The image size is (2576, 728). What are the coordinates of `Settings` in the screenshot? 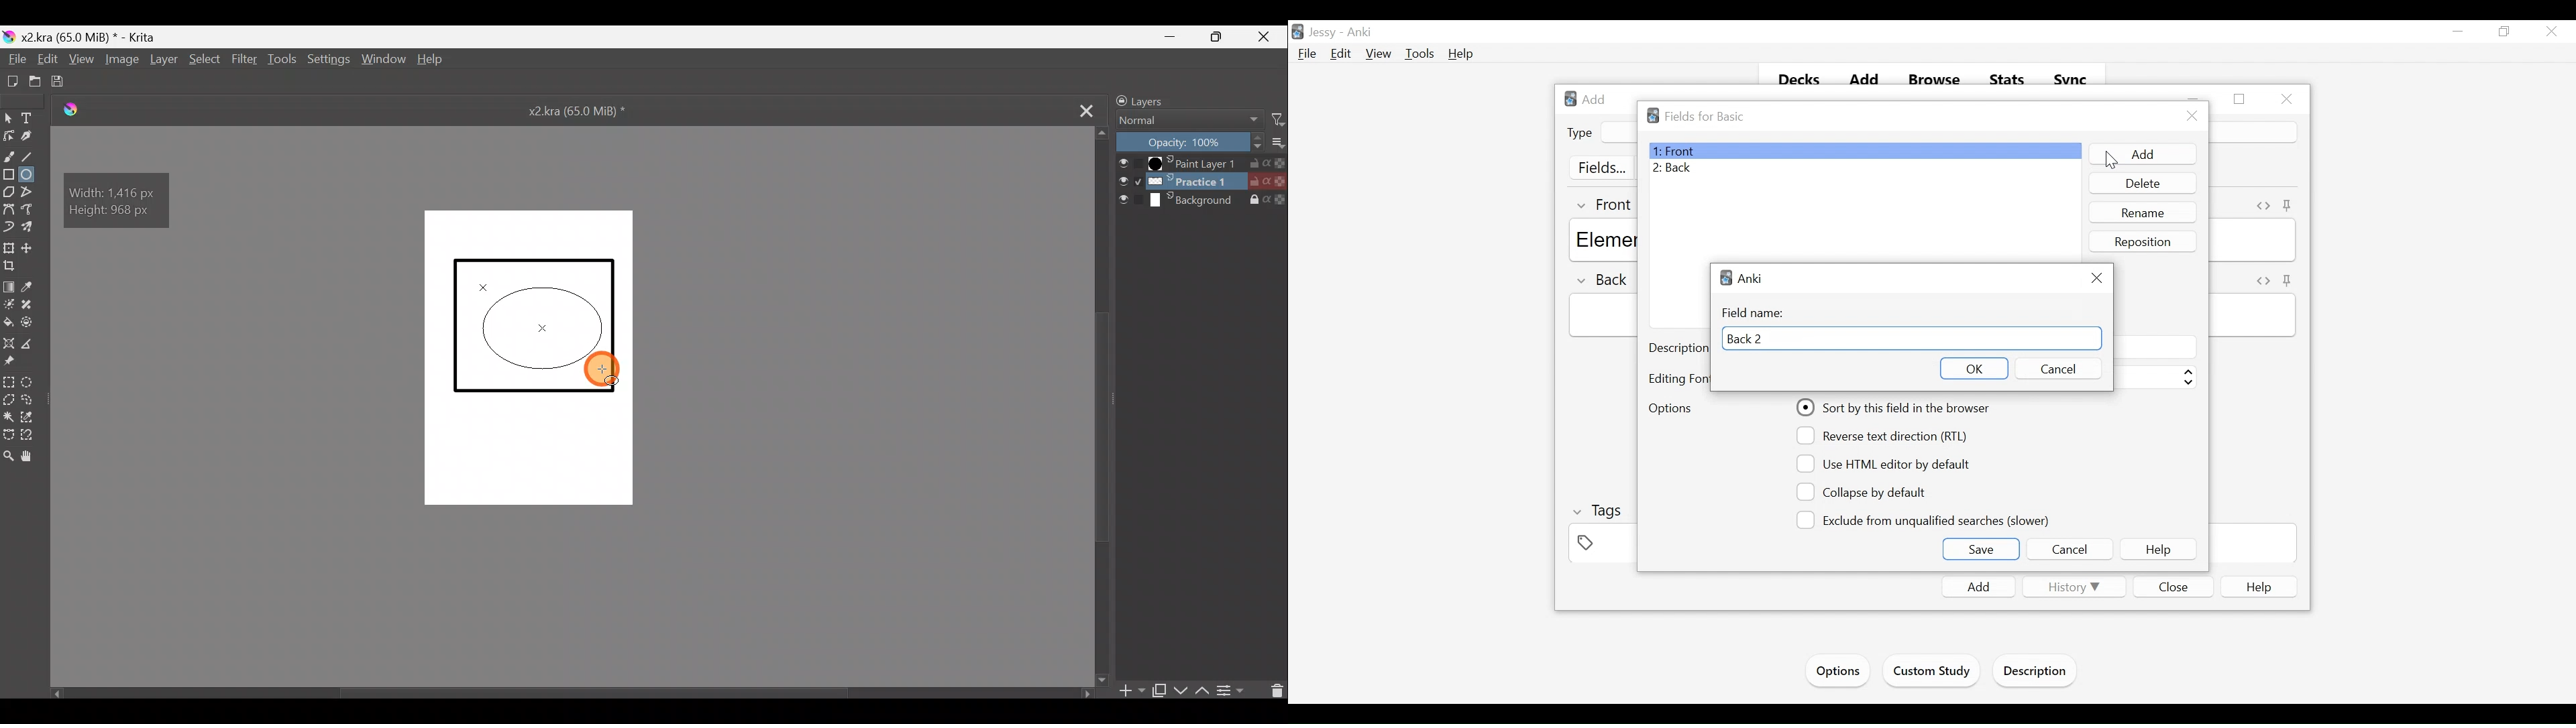 It's located at (329, 61).